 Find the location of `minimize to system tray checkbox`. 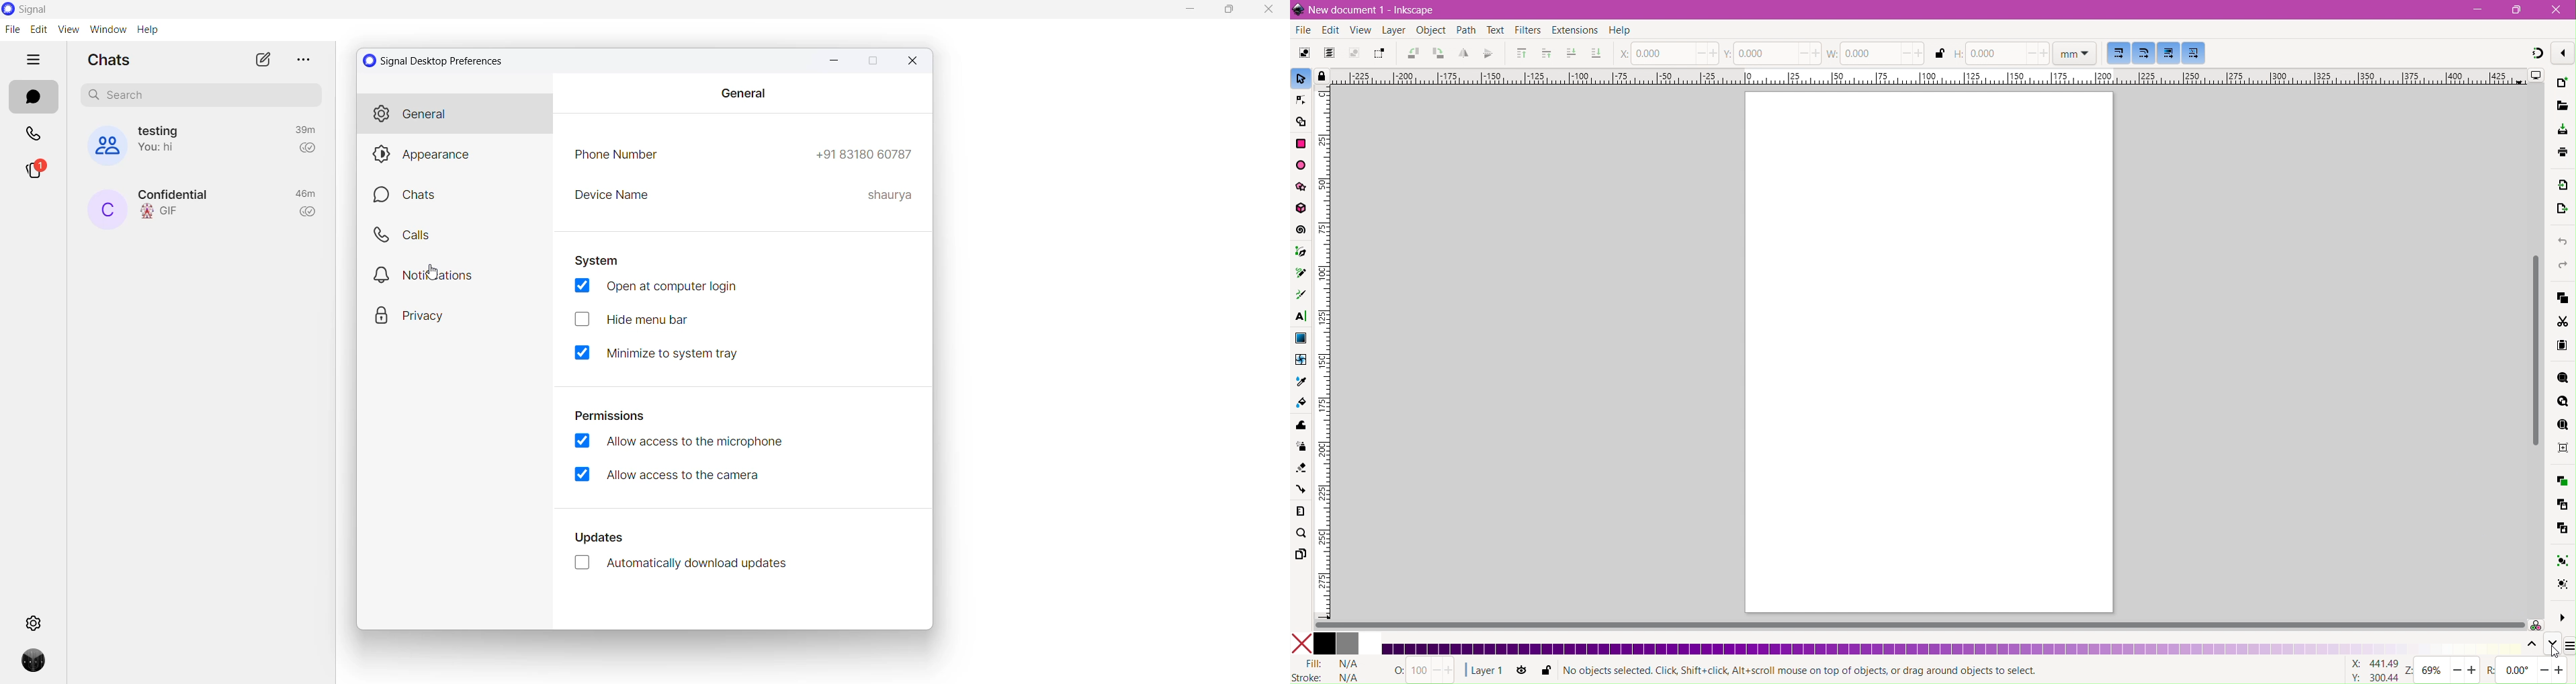

minimize to system tray checkbox is located at coordinates (666, 351).